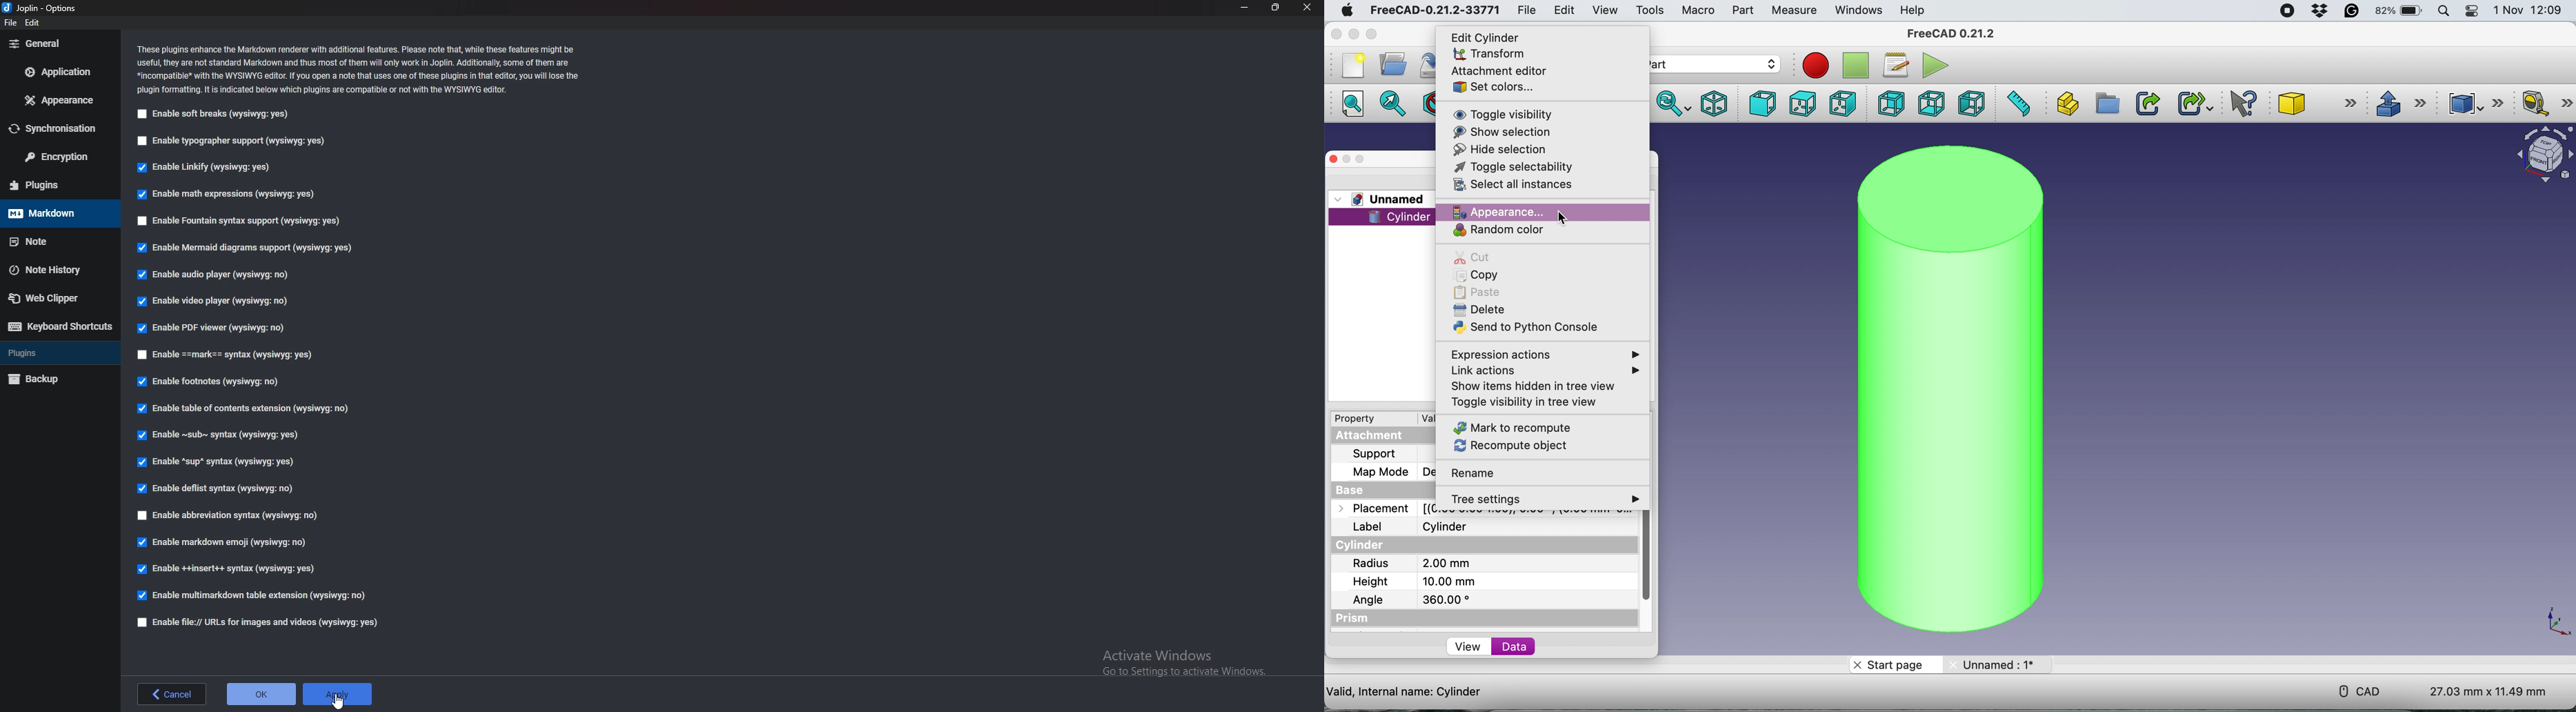 Image resolution: width=2576 pixels, height=728 pixels. I want to click on copy, so click(1480, 275).